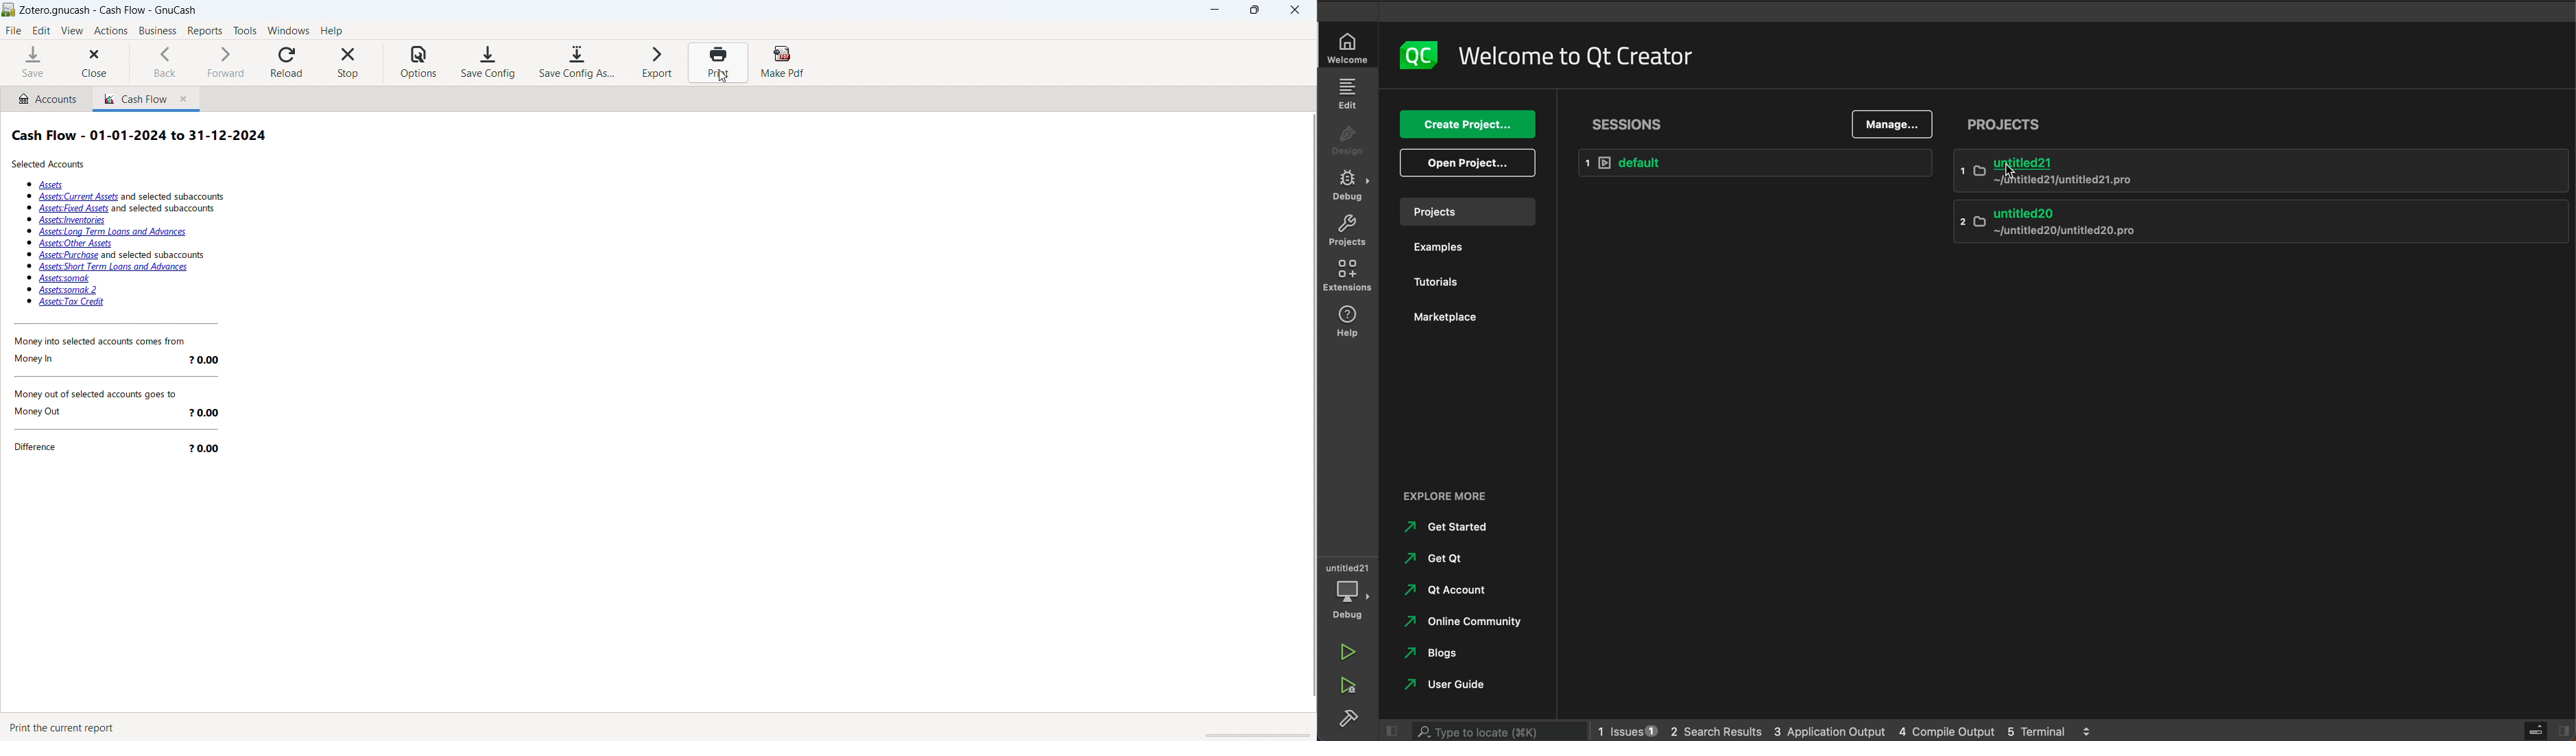 The image size is (2576, 756). What do you see at coordinates (132, 209) in the screenshot?
I see `Assets: fixed Assets` at bounding box center [132, 209].